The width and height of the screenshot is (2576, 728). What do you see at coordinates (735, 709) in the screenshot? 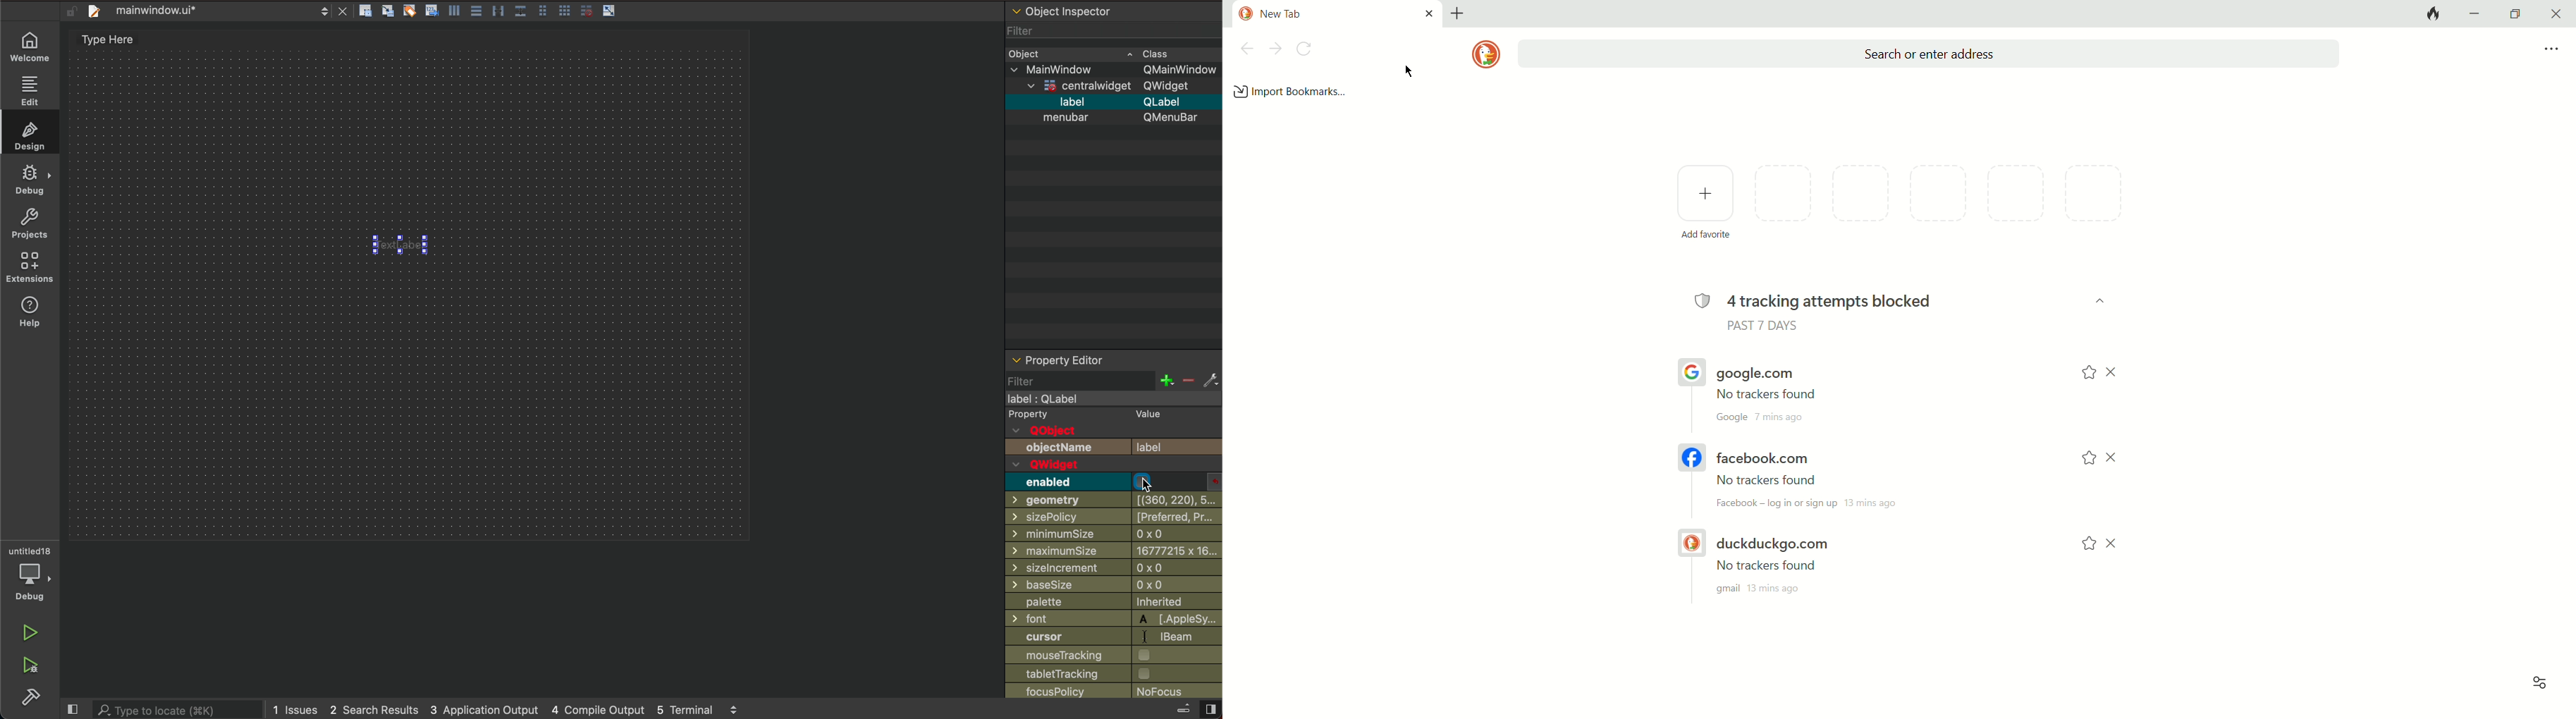
I see `scroll up and down` at bounding box center [735, 709].